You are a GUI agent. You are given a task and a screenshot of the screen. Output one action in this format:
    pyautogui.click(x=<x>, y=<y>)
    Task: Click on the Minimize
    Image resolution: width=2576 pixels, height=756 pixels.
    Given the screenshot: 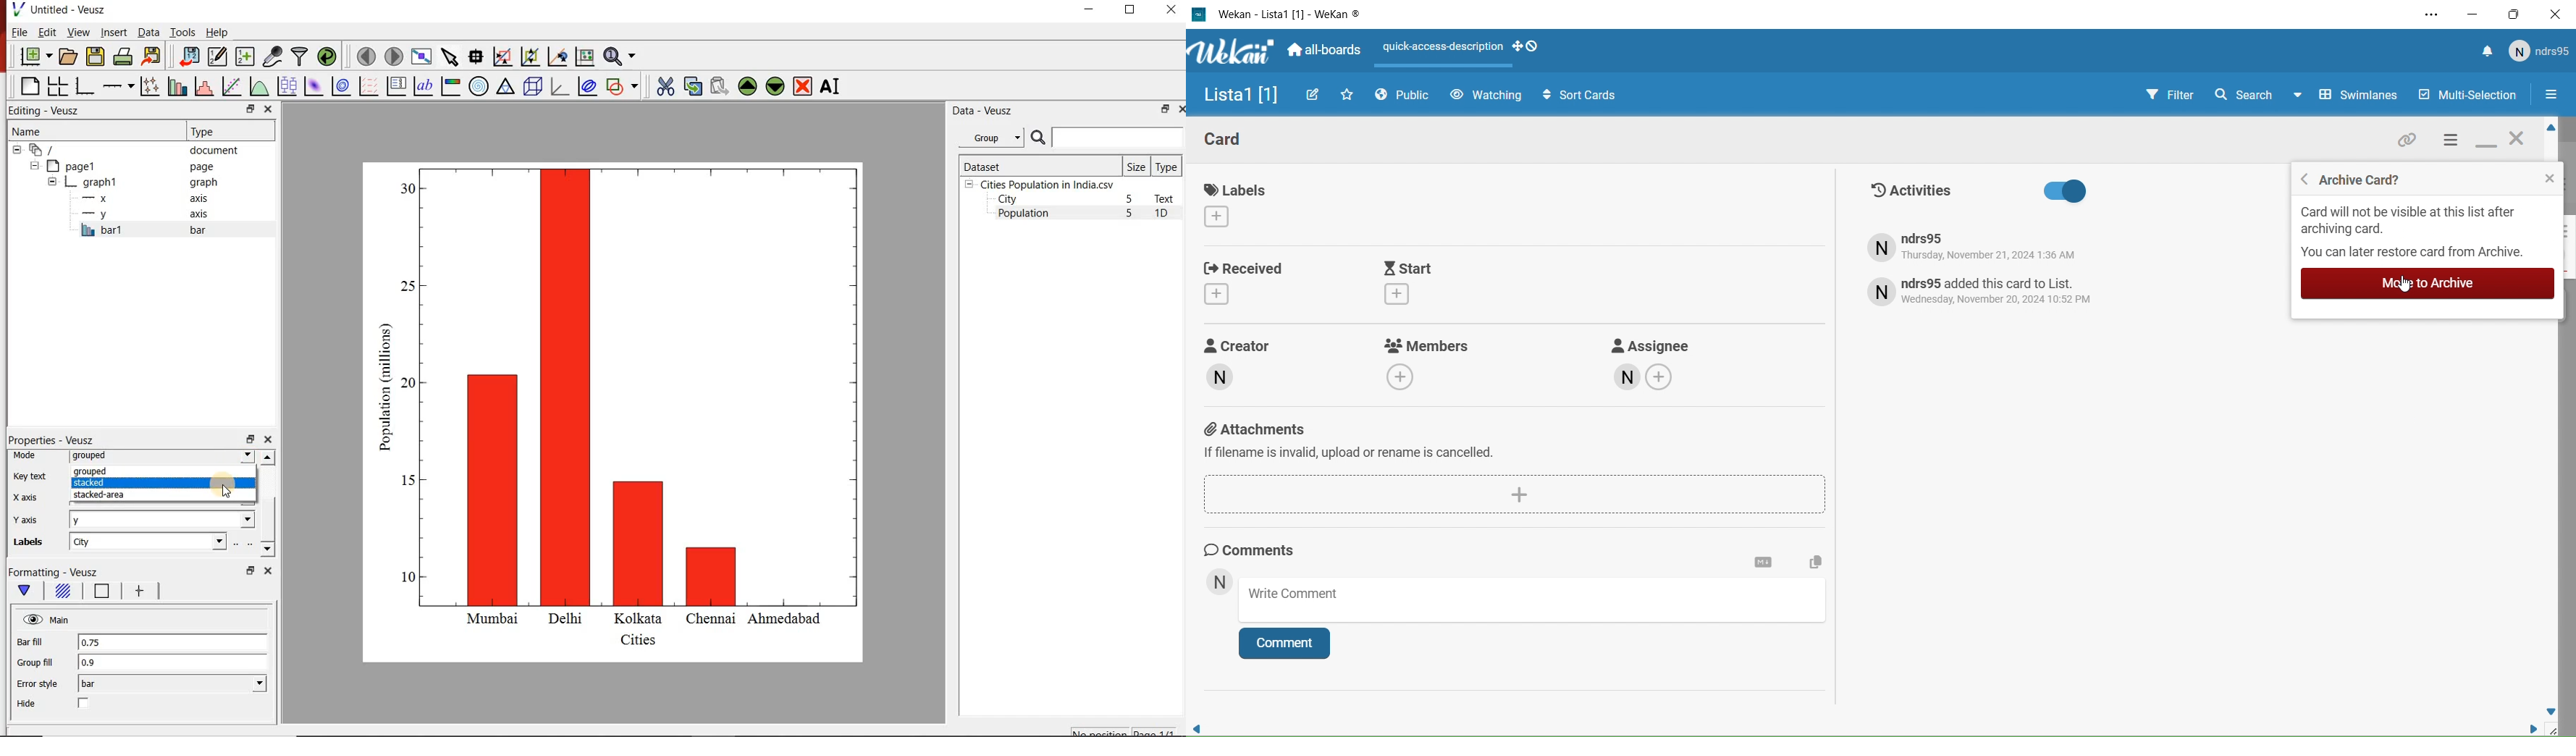 What is the action you would take?
    pyautogui.click(x=2483, y=146)
    